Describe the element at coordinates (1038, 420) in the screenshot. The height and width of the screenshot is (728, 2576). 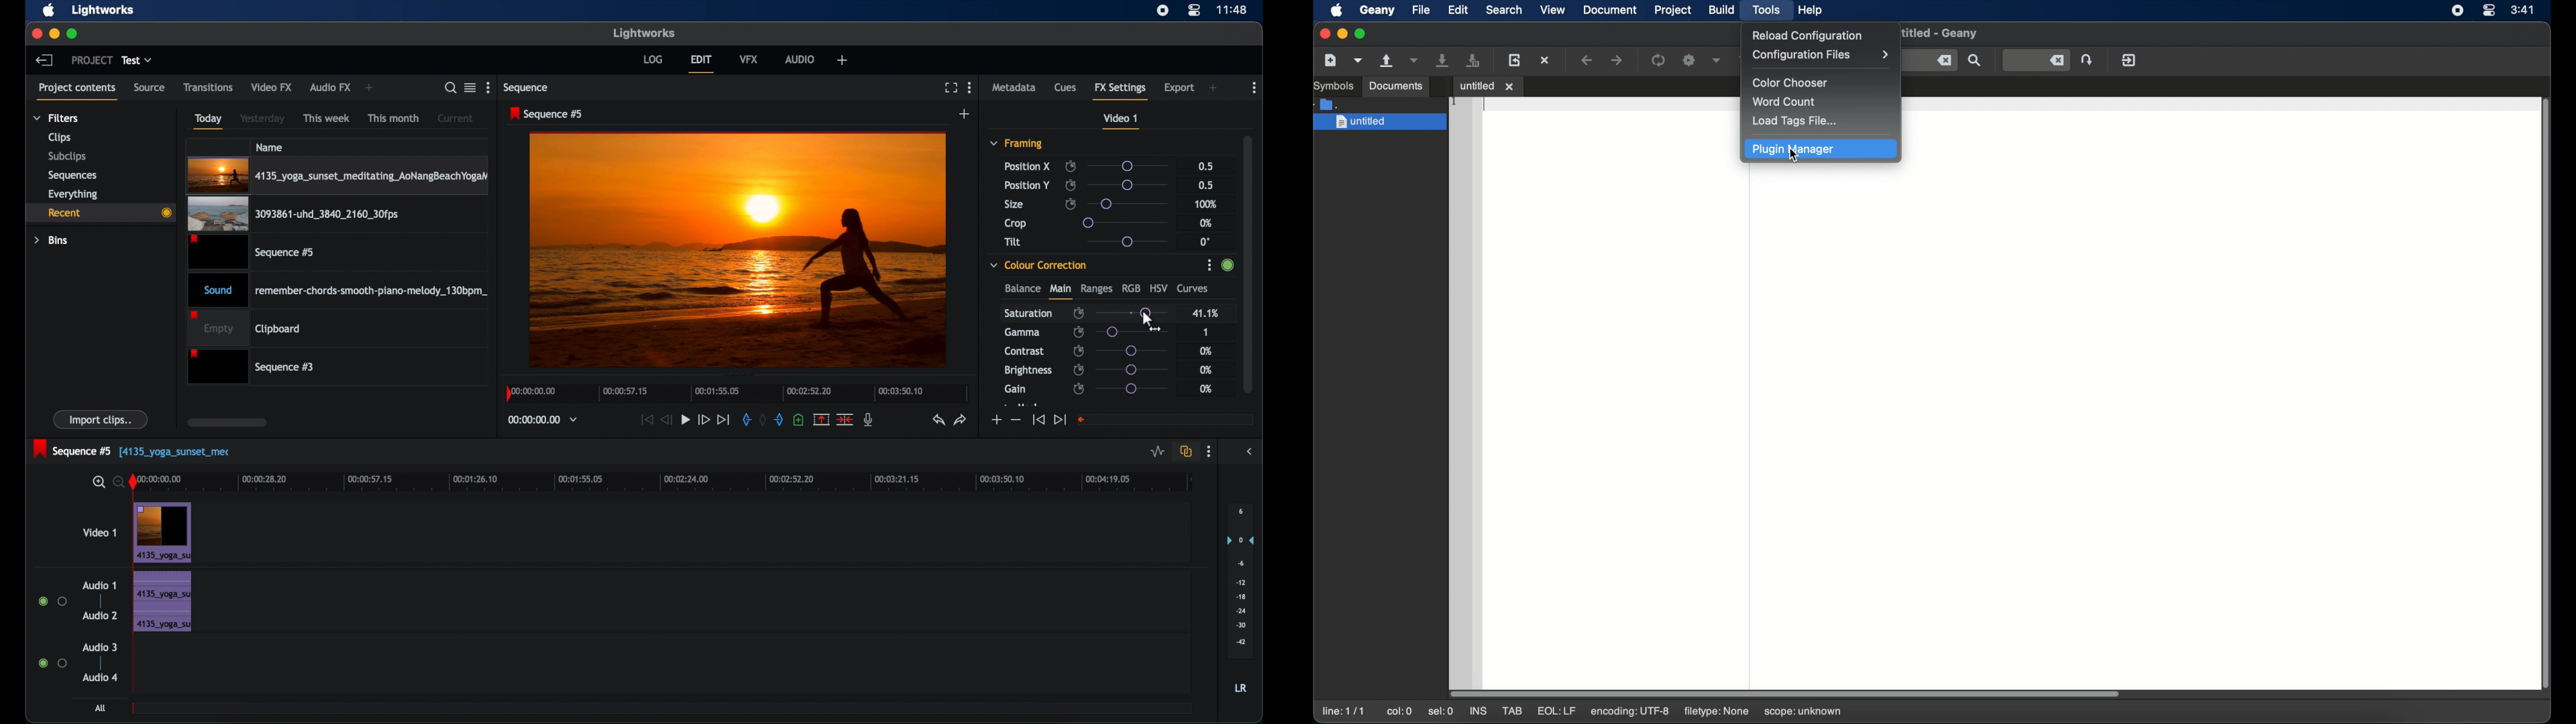
I see `jump to start` at that location.